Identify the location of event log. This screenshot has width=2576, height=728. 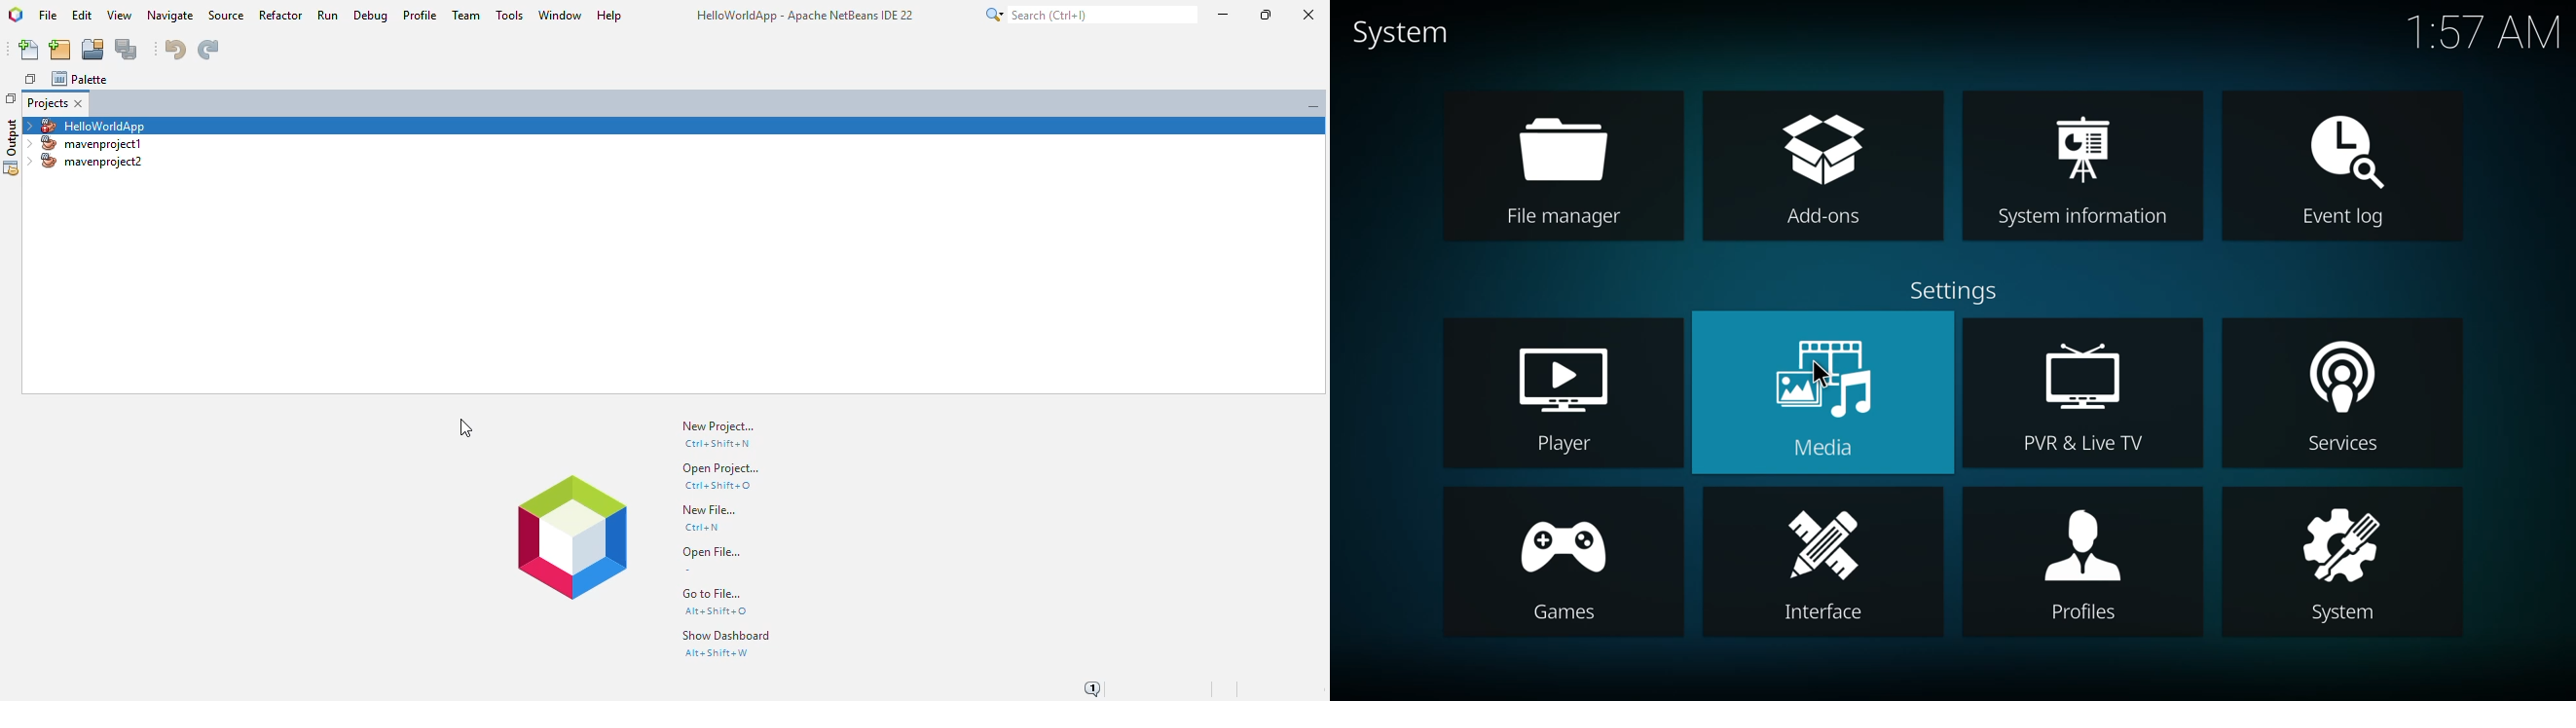
(2341, 172).